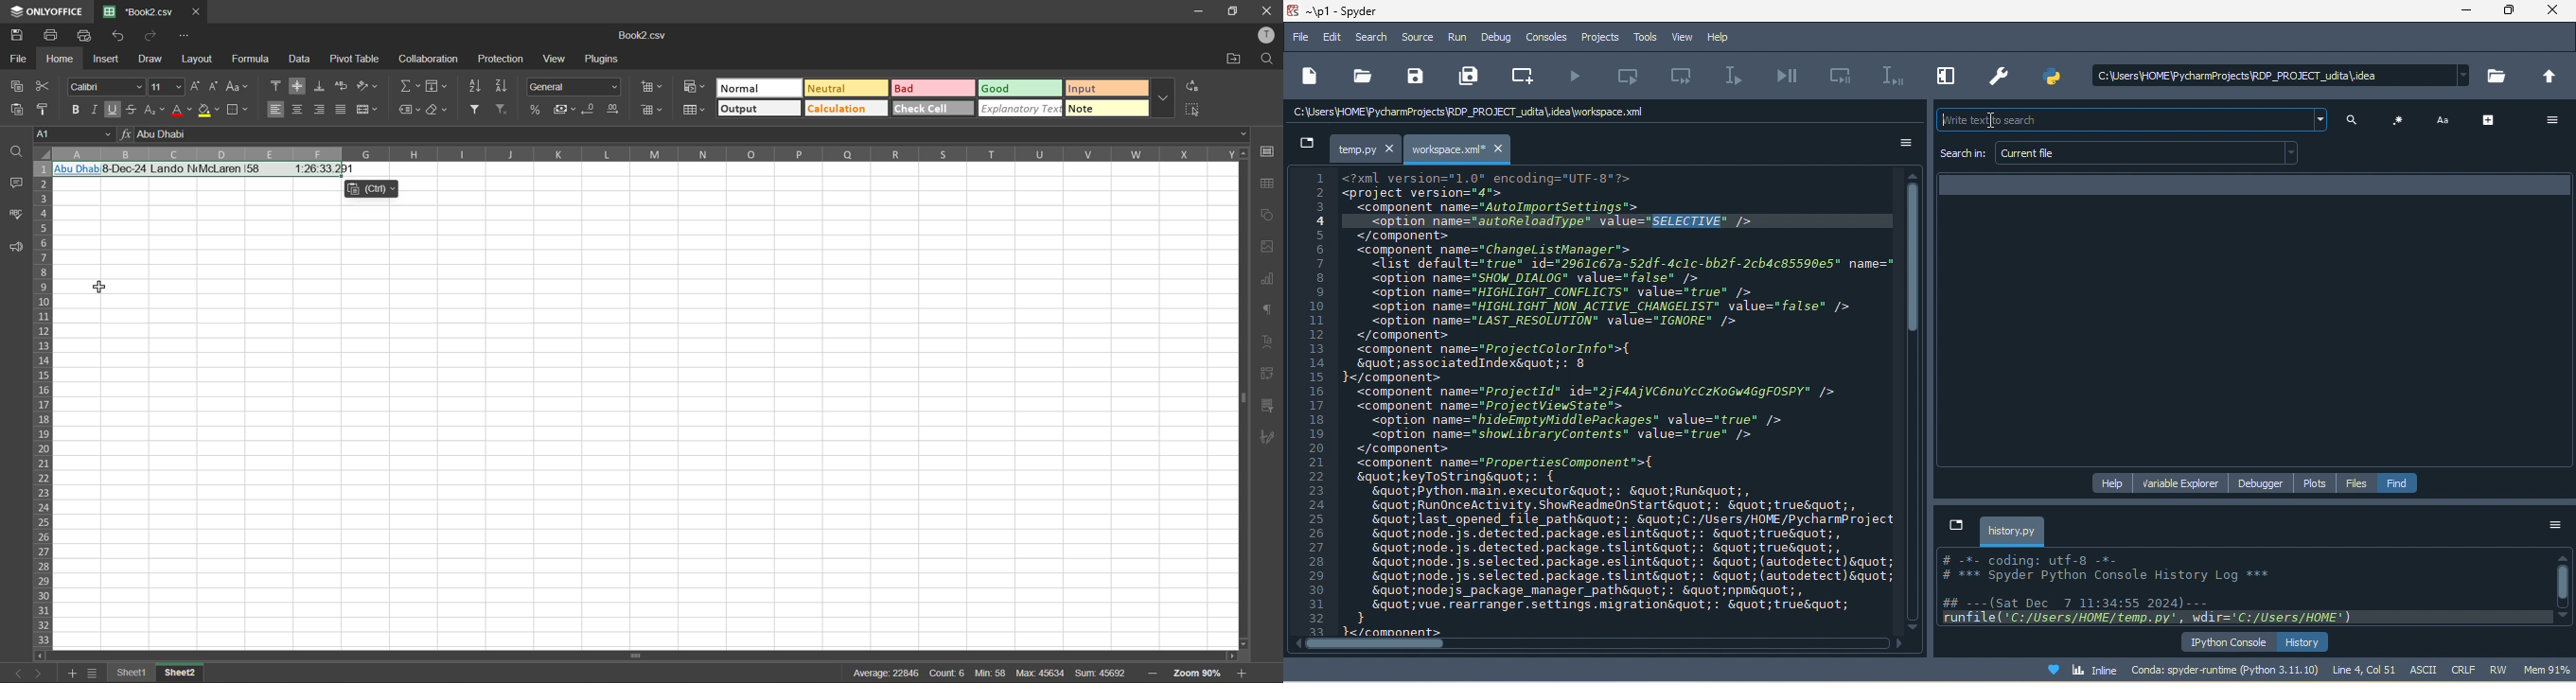  I want to click on formula, so click(257, 59).